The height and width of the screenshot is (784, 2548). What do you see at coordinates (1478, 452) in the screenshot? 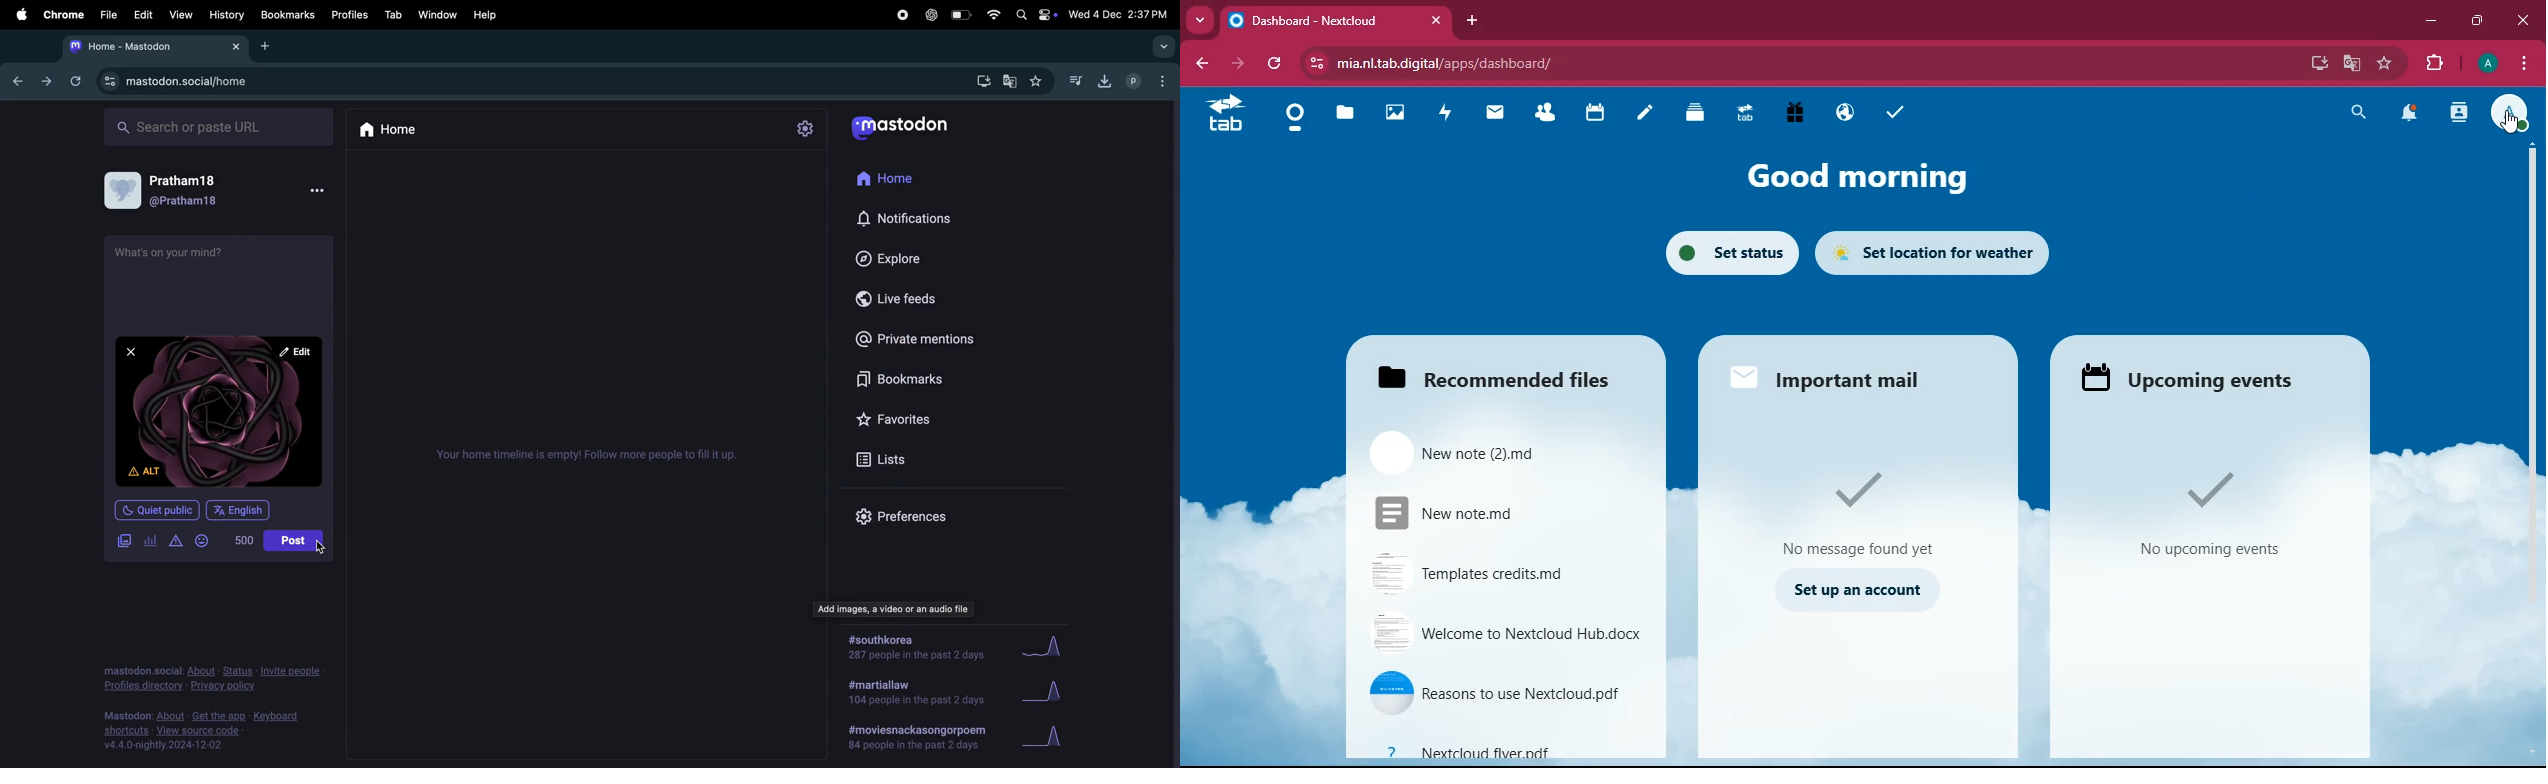
I see `file` at bounding box center [1478, 452].